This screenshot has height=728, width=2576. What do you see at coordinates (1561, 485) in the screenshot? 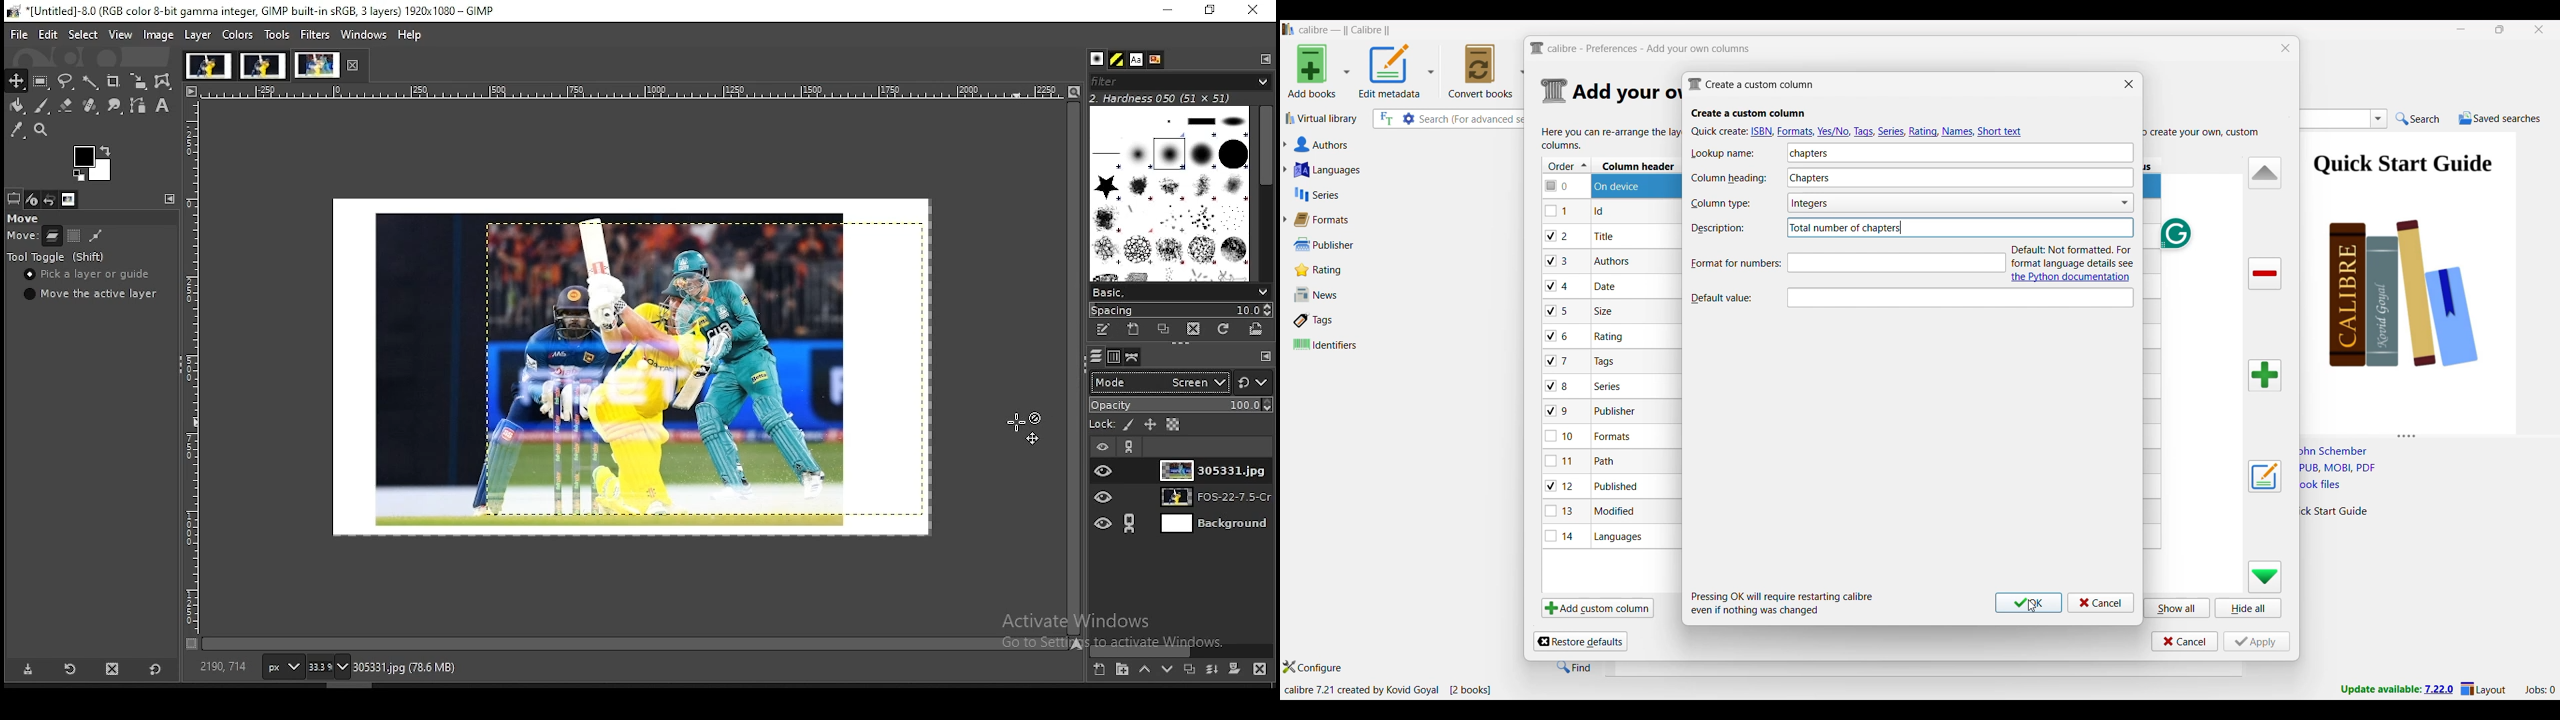
I see `checkbox - 12` at bounding box center [1561, 485].